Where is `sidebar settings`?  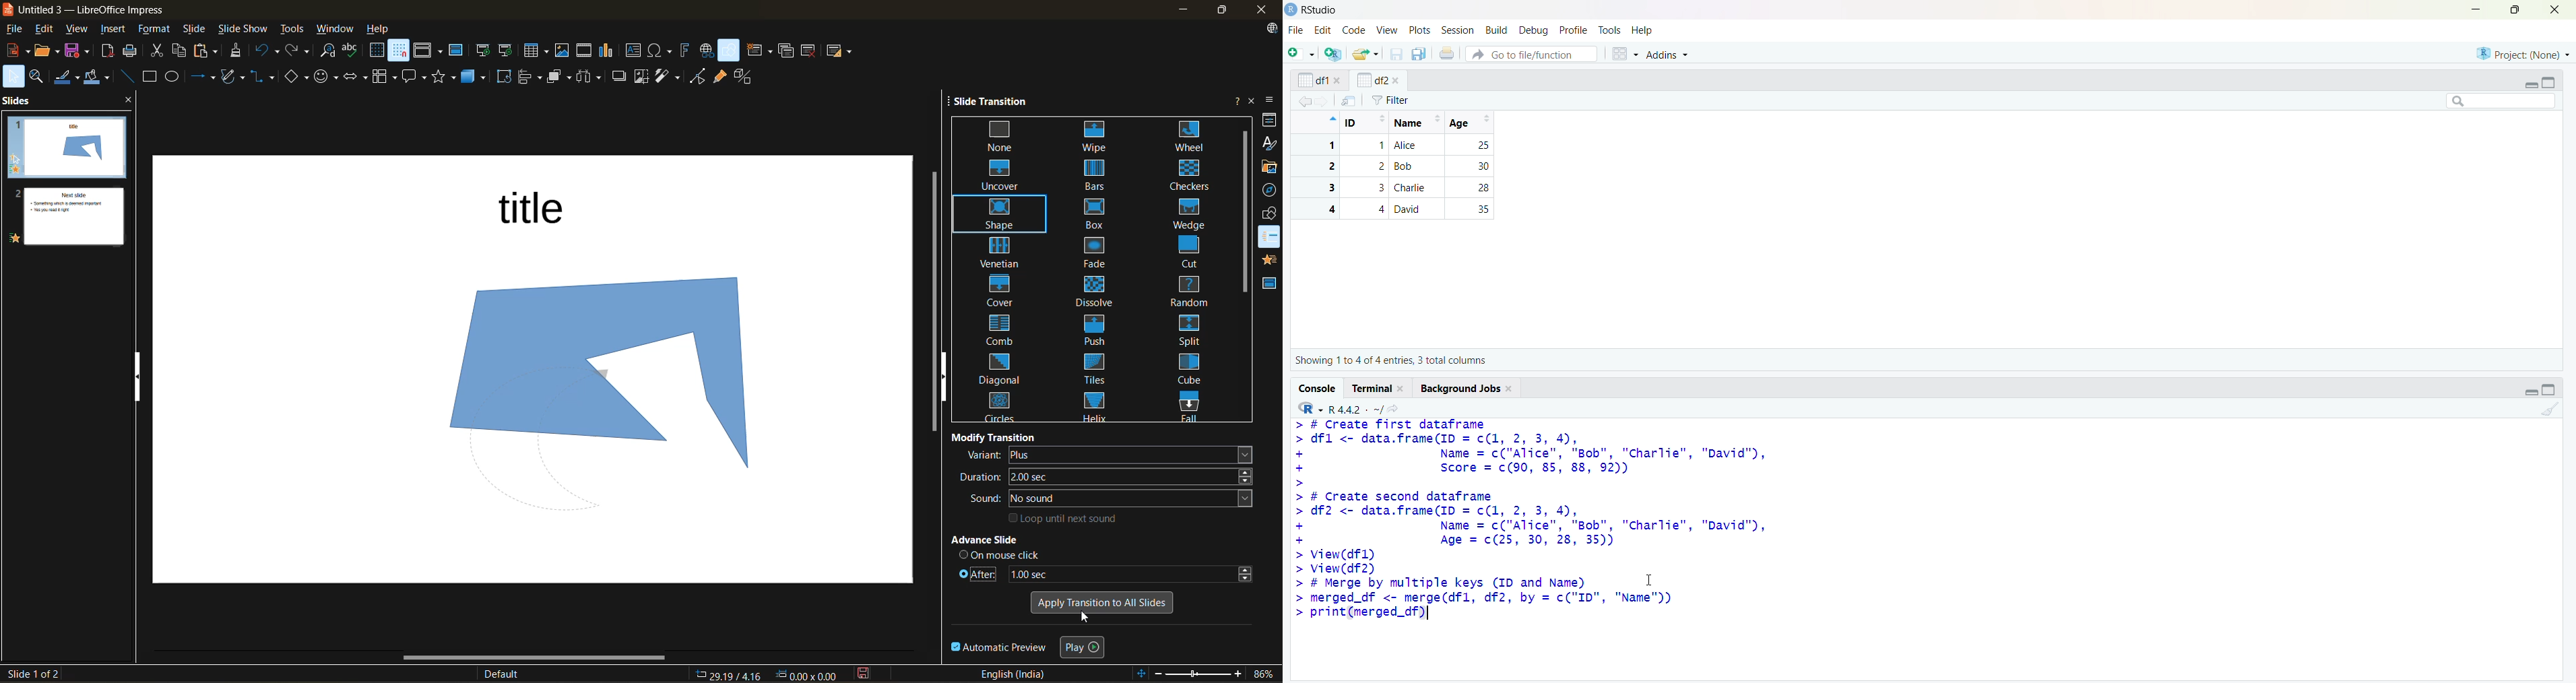
sidebar settings is located at coordinates (1272, 99).